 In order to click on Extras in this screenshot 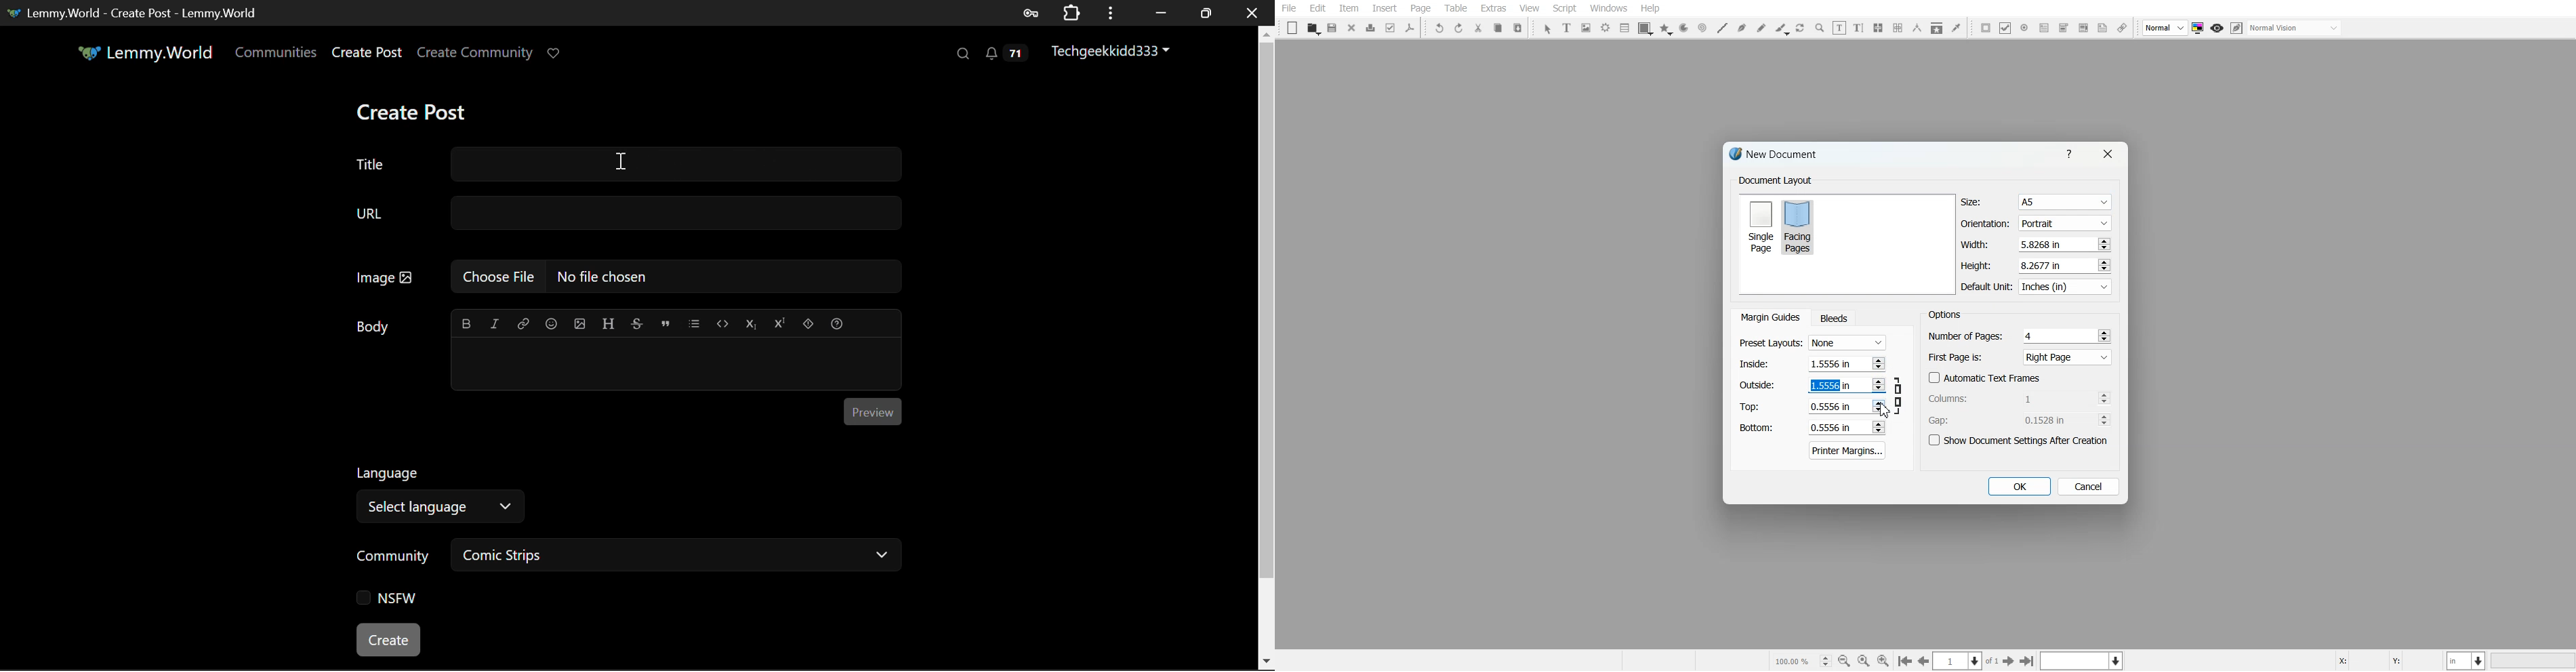, I will do `click(1493, 8)`.